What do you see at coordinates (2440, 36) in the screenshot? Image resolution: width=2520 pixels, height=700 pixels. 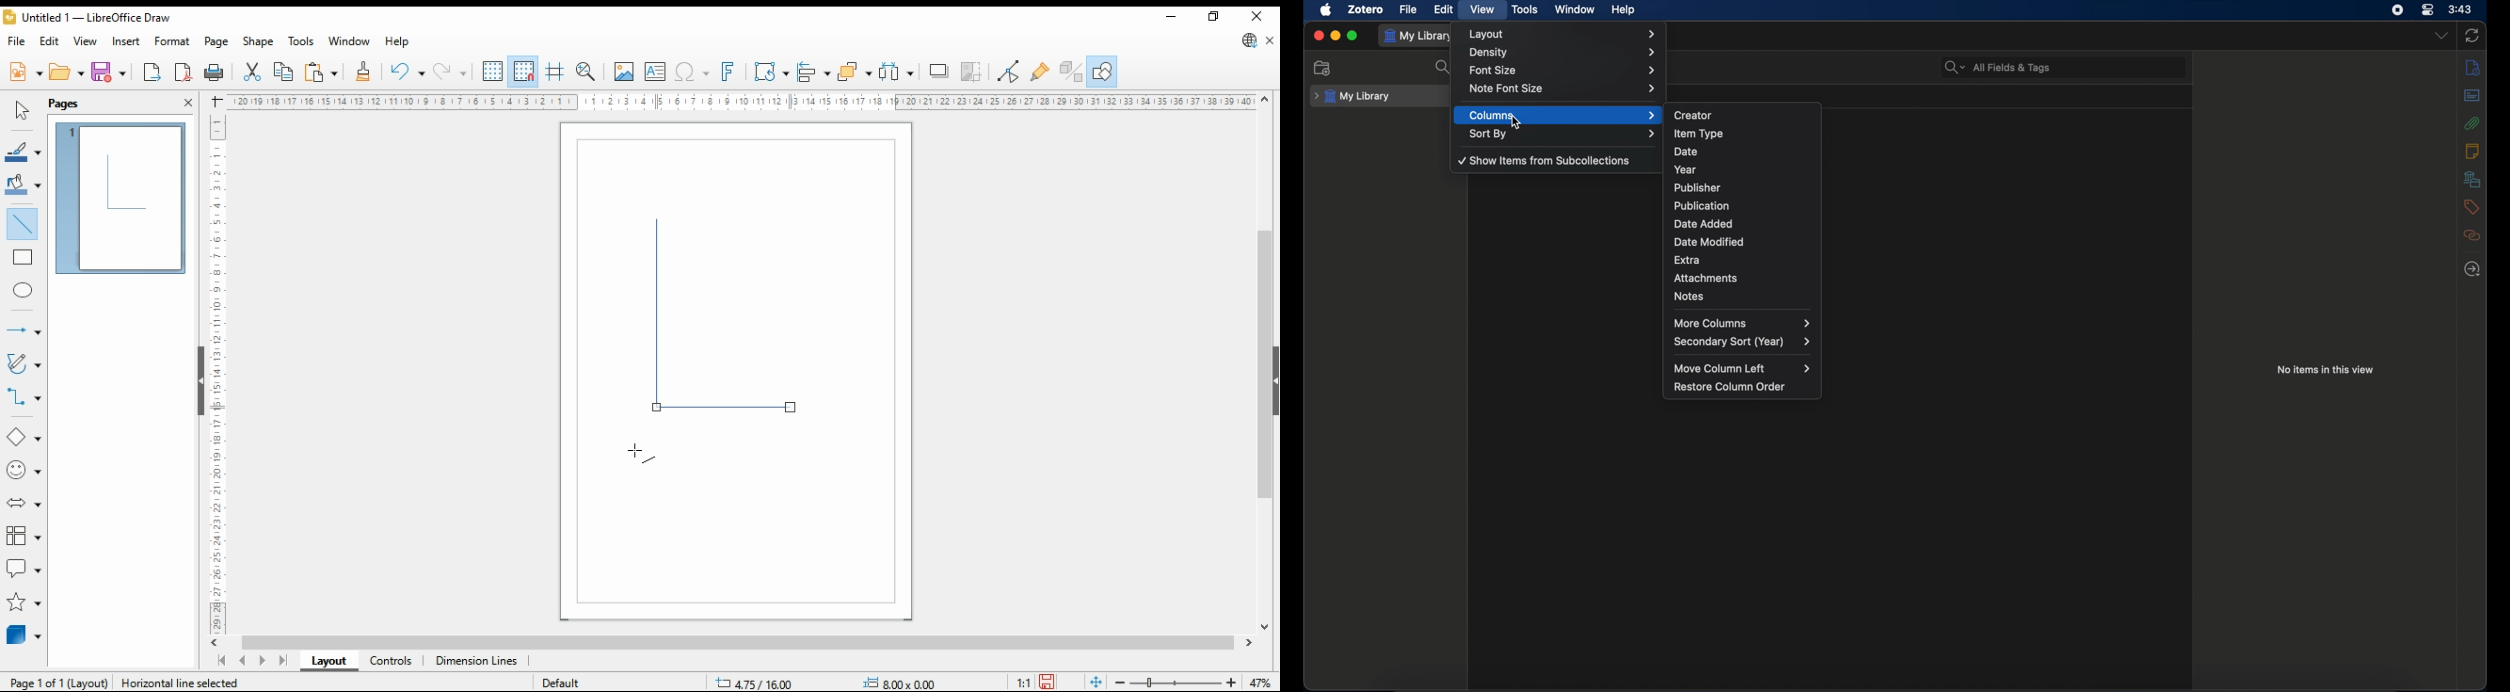 I see `dropdown` at bounding box center [2440, 36].